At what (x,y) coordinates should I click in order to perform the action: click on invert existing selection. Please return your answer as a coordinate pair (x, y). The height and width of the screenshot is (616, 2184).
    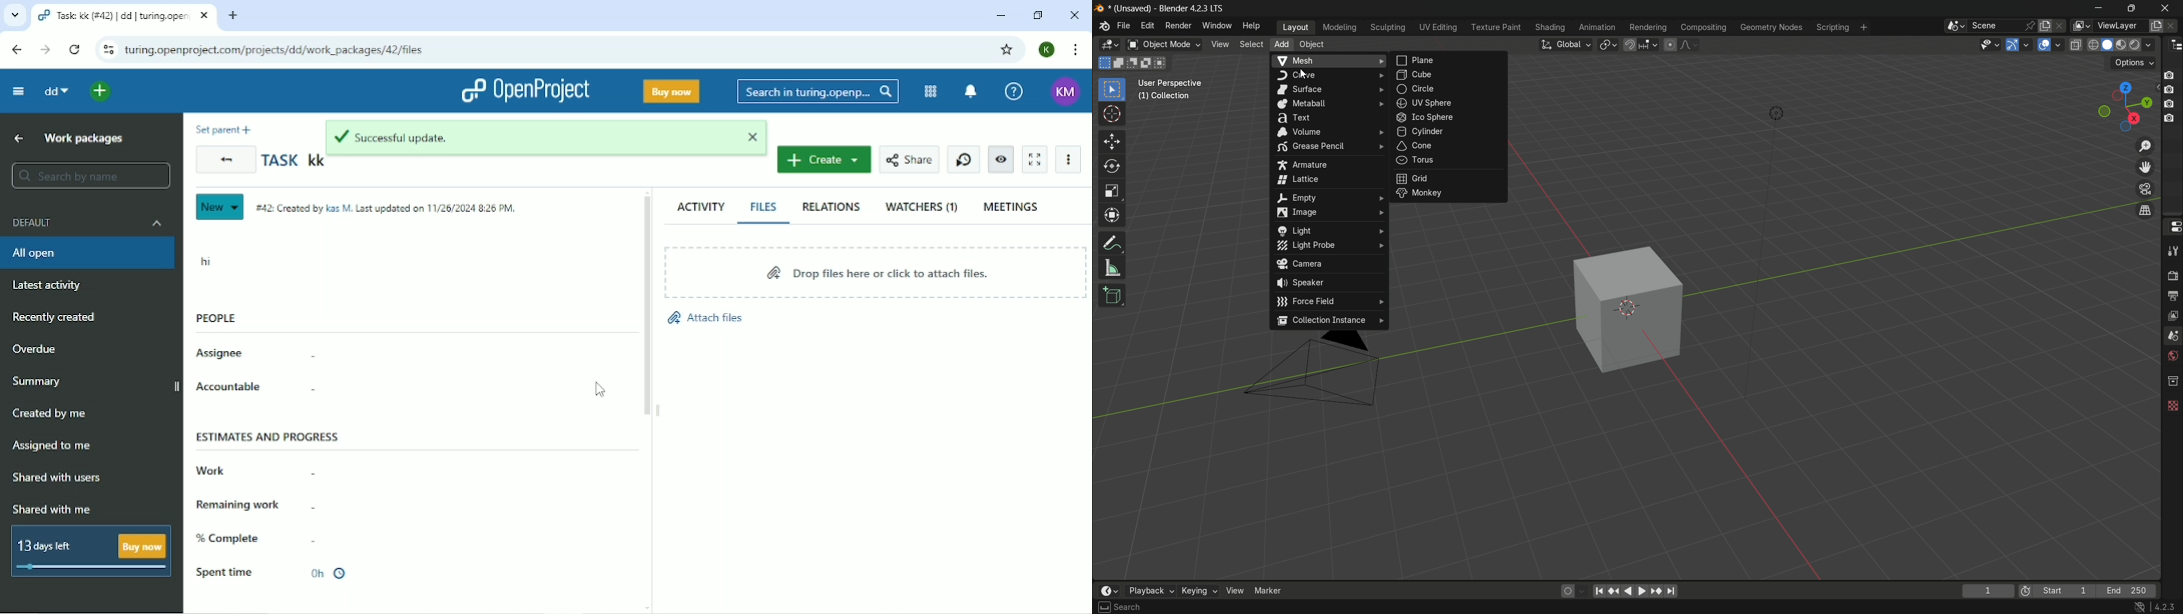
    Looking at the image, I should click on (1148, 63).